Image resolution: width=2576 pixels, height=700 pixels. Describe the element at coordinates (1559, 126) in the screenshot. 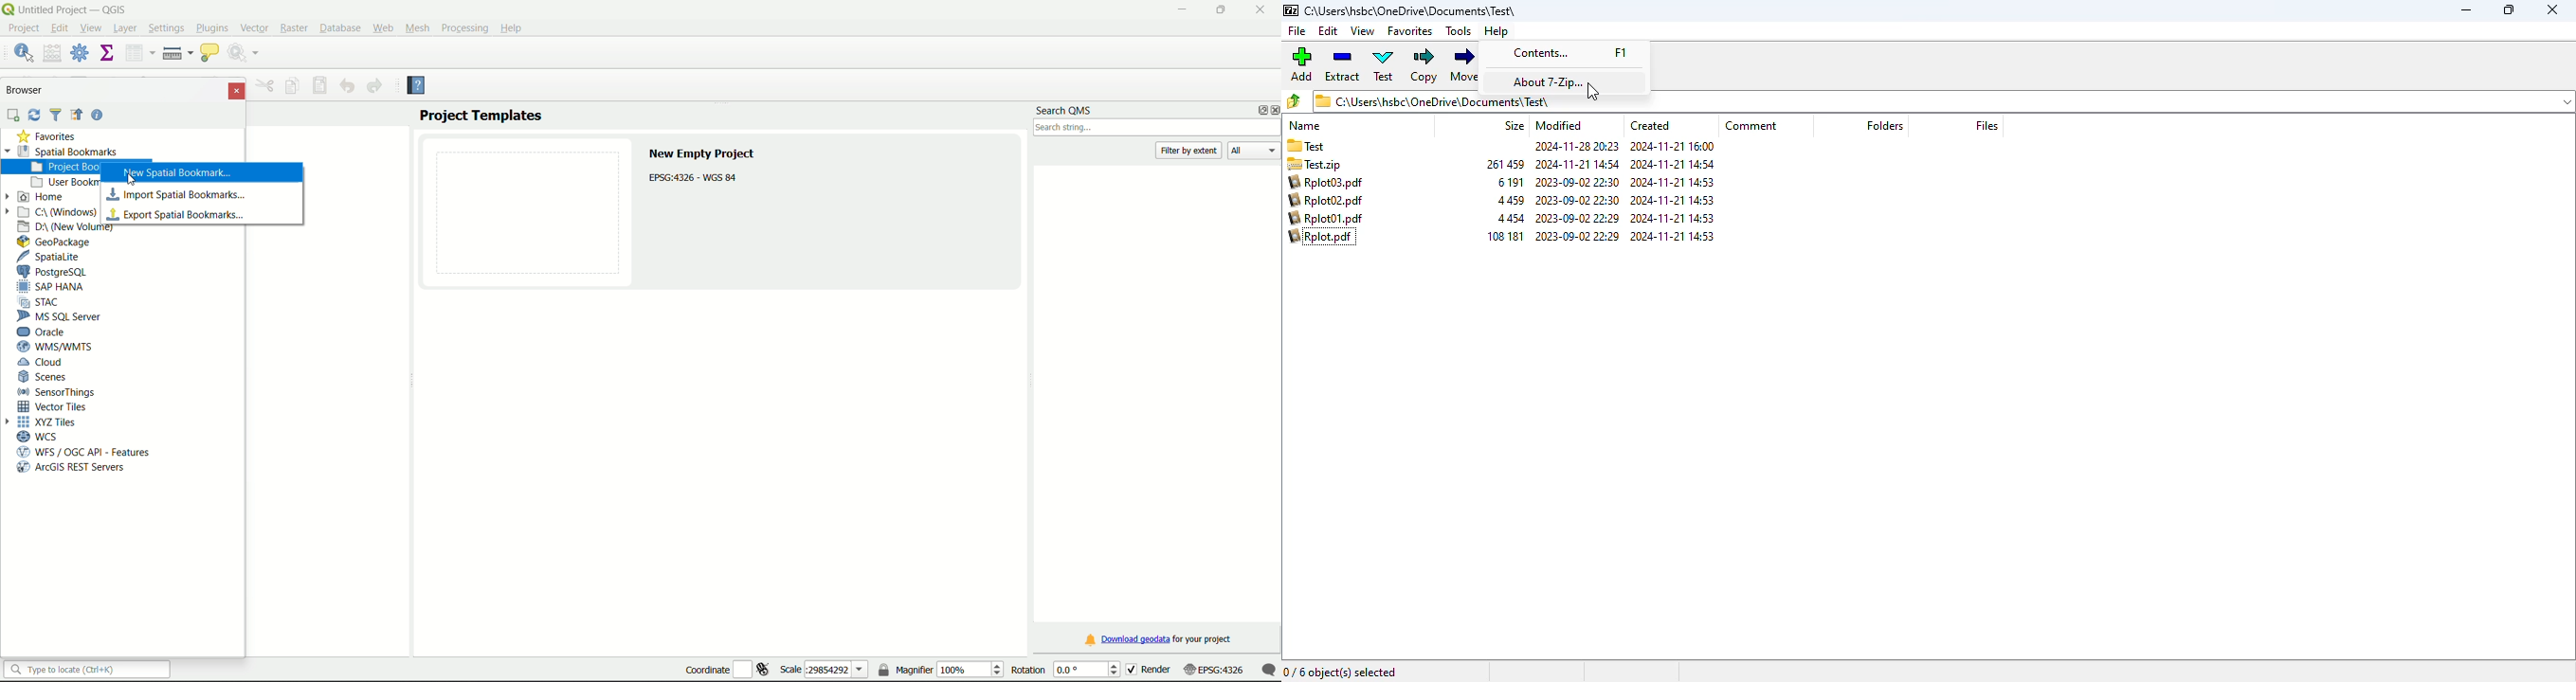

I see `modified` at that location.